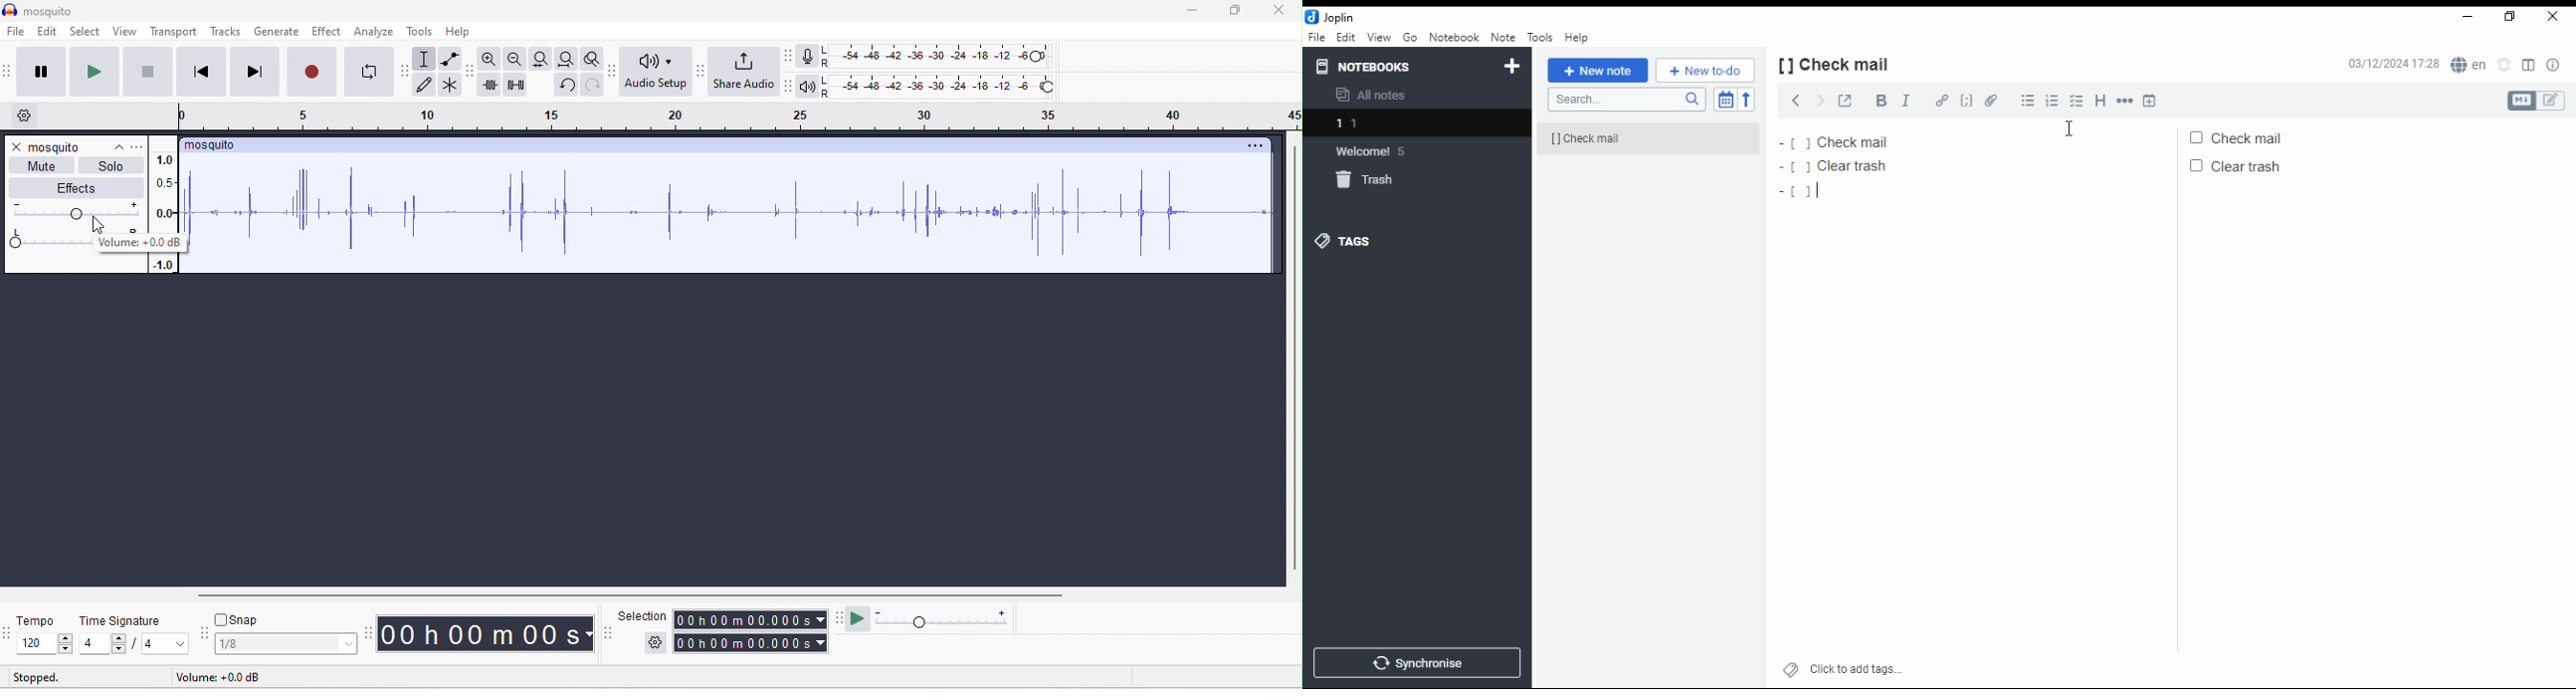 This screenshot has width=2576, height=700. What do you see at coordinates (2246, 138) in the screenshot?
I see `check ` at bounding box center [2246, 138].